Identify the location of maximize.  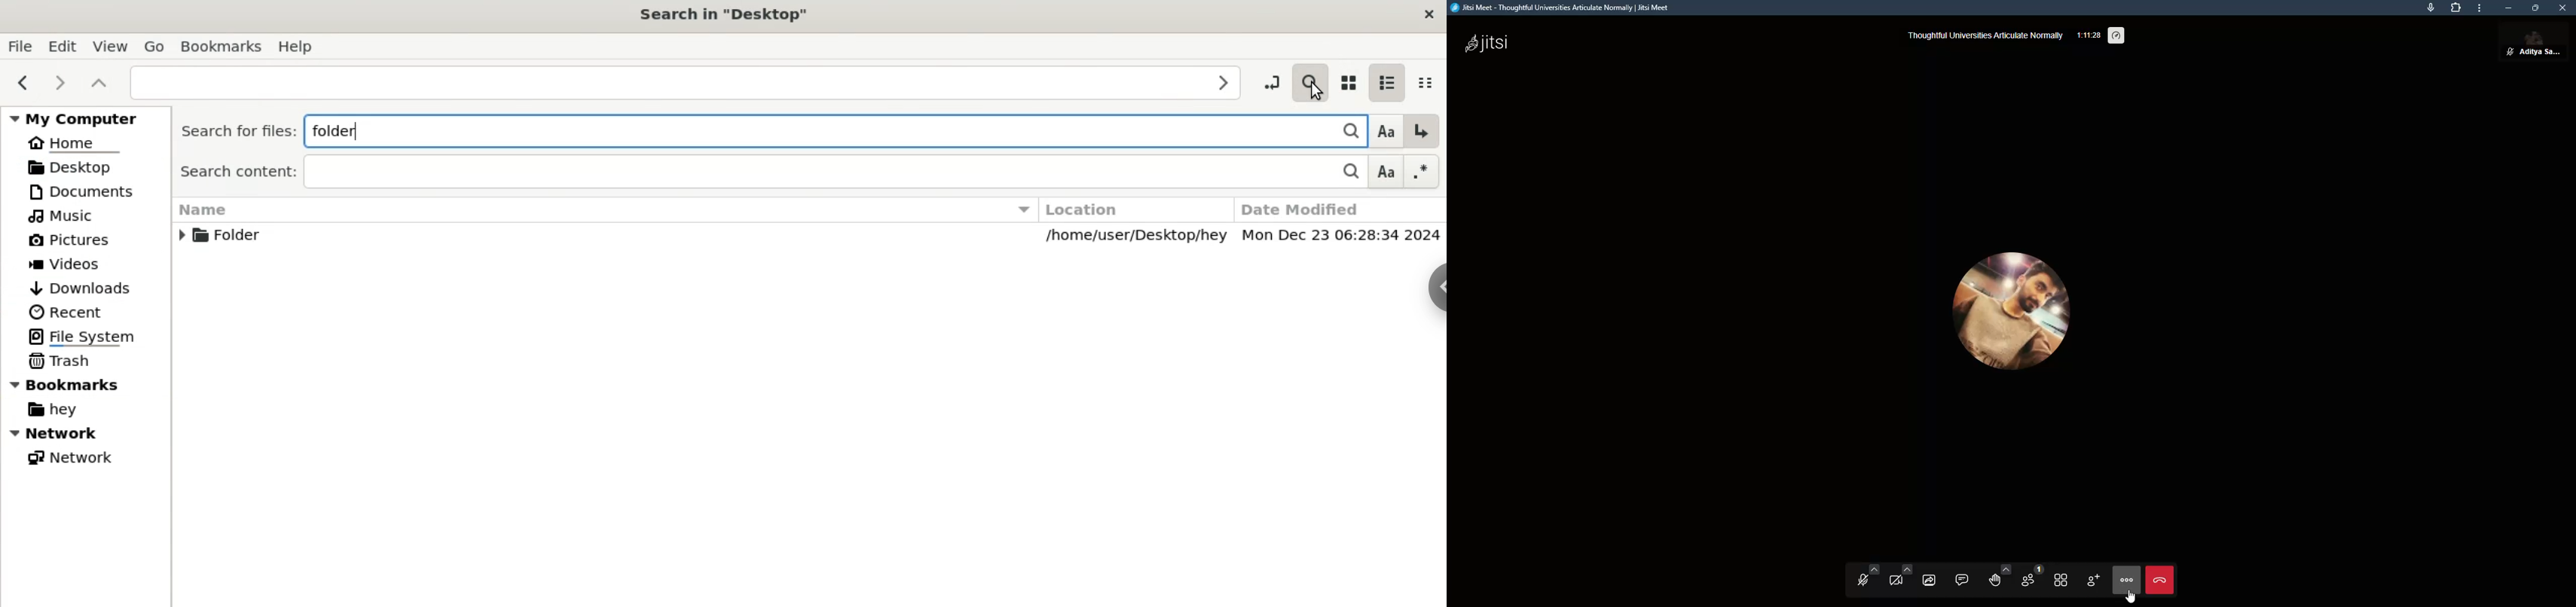
(2536, 8).